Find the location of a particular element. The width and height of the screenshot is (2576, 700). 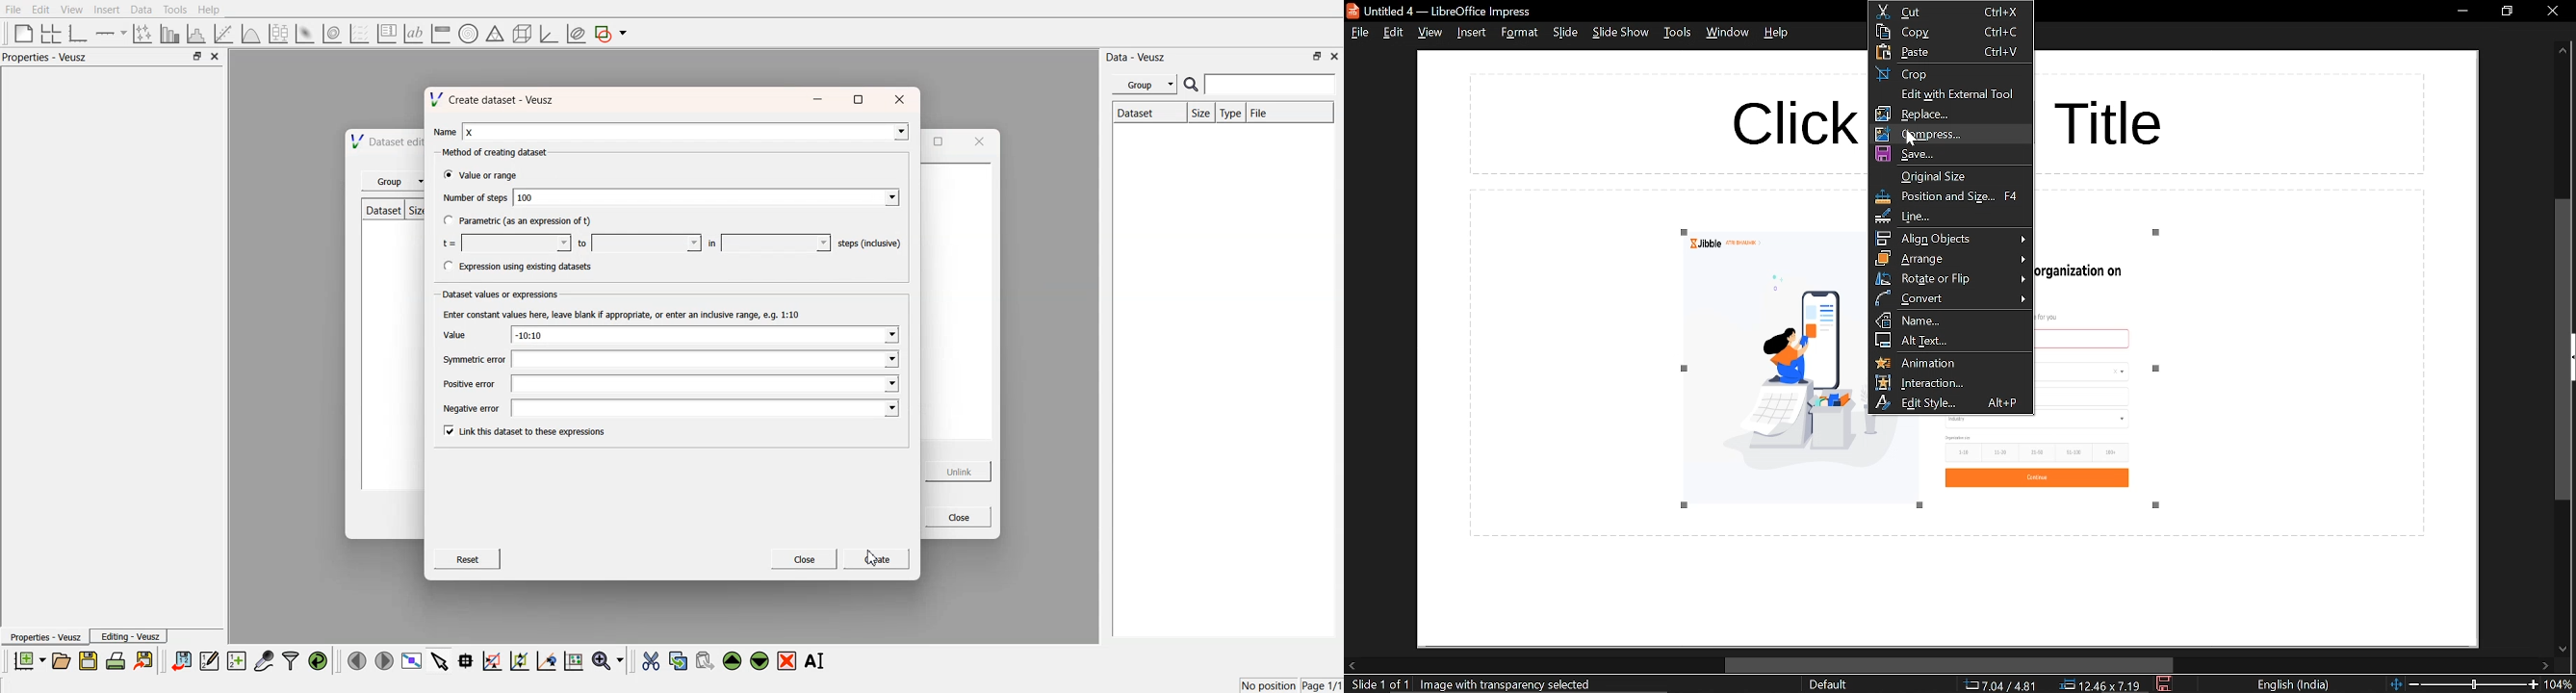

crop is located at coordinates (1949, 73).